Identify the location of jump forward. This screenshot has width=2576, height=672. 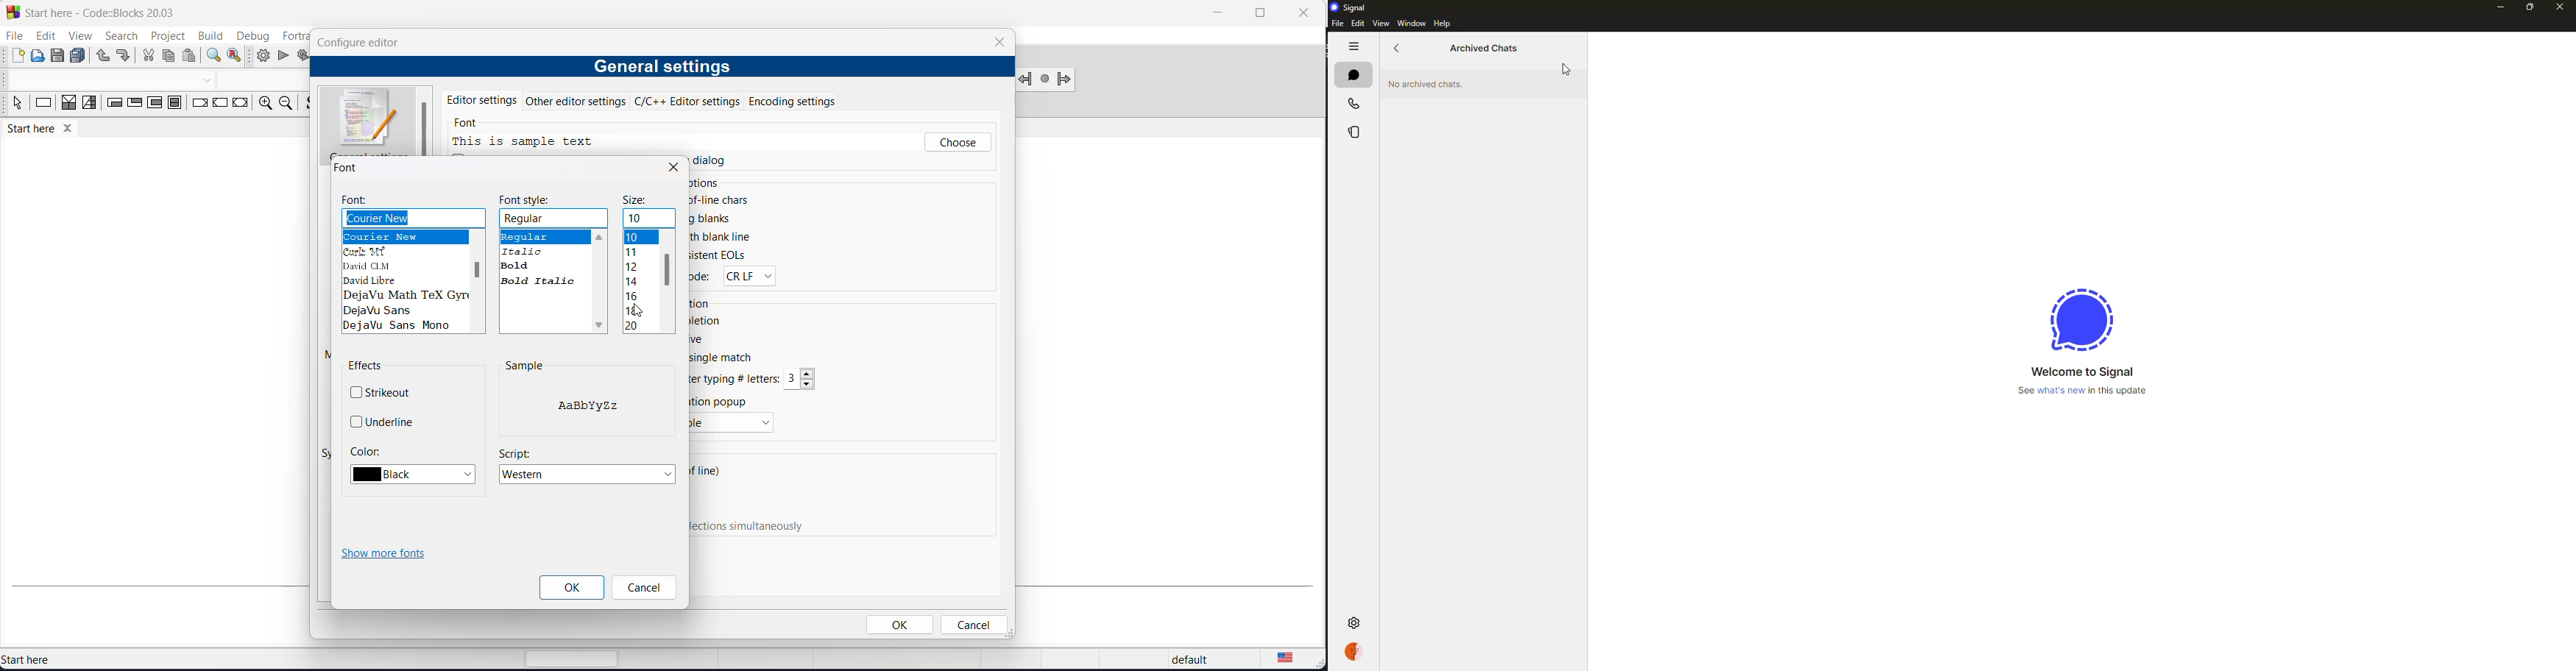
(1065, 81).